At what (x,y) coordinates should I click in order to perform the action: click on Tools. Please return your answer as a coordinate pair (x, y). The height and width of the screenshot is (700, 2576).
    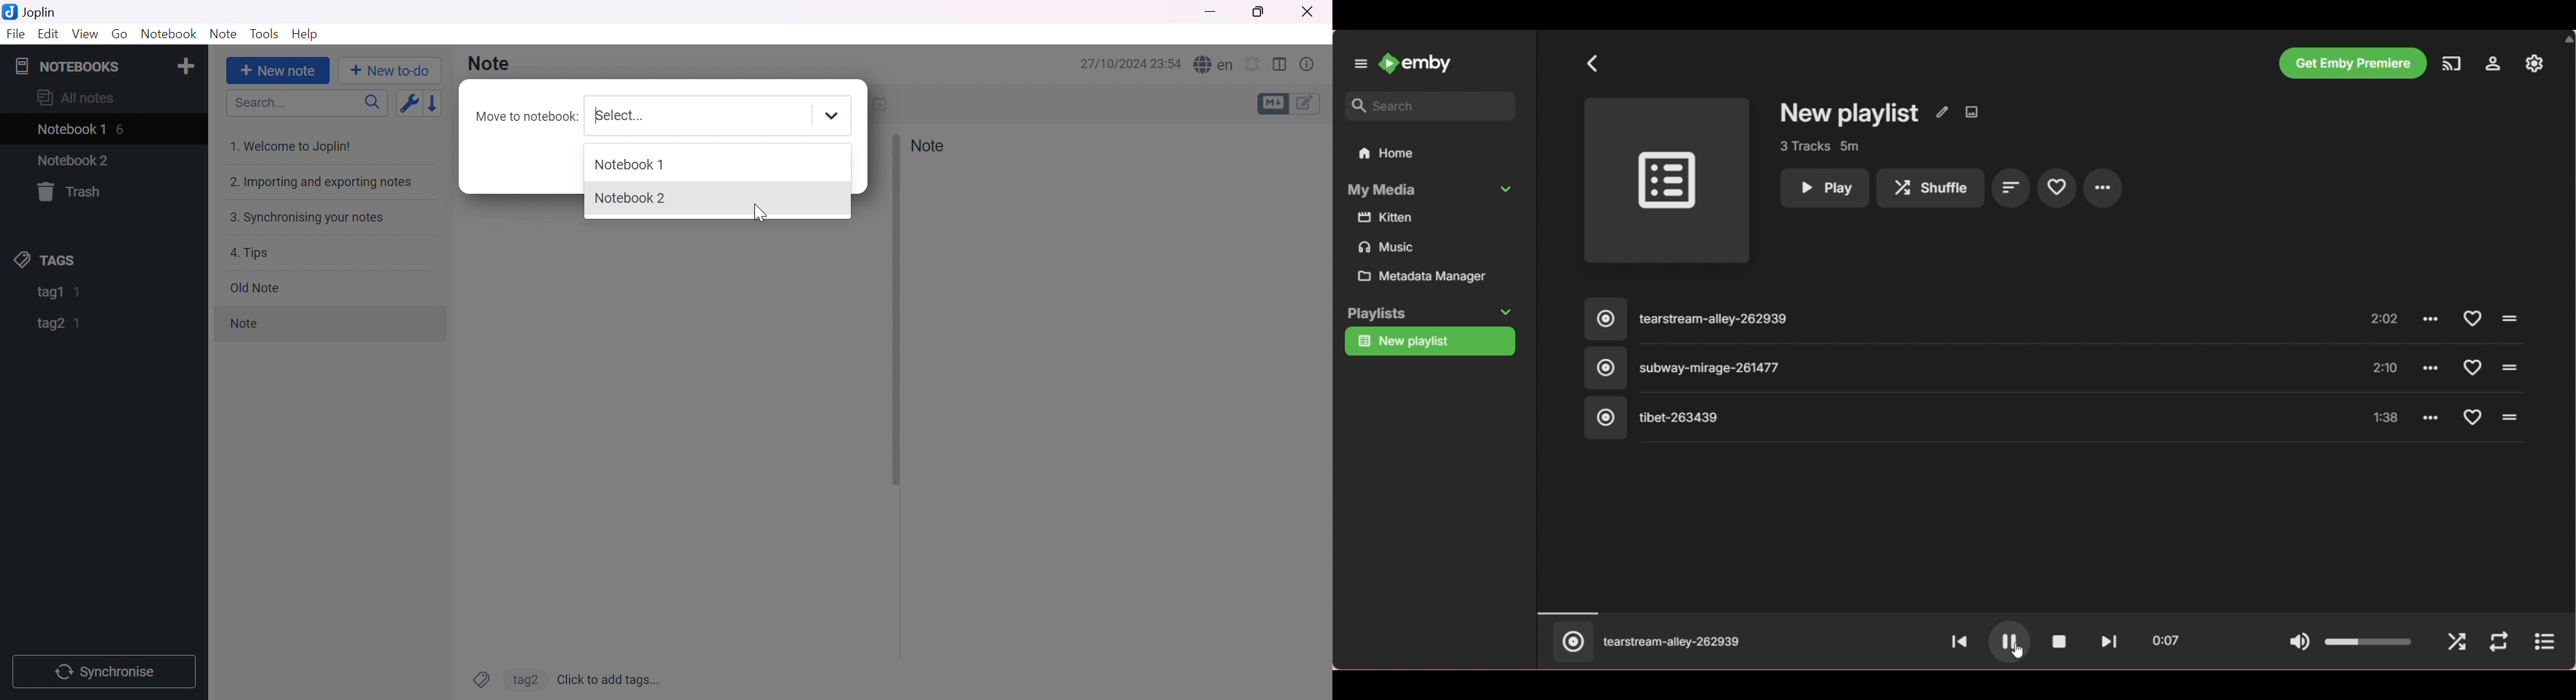
    Looking at the image, I should click on (263, 33).